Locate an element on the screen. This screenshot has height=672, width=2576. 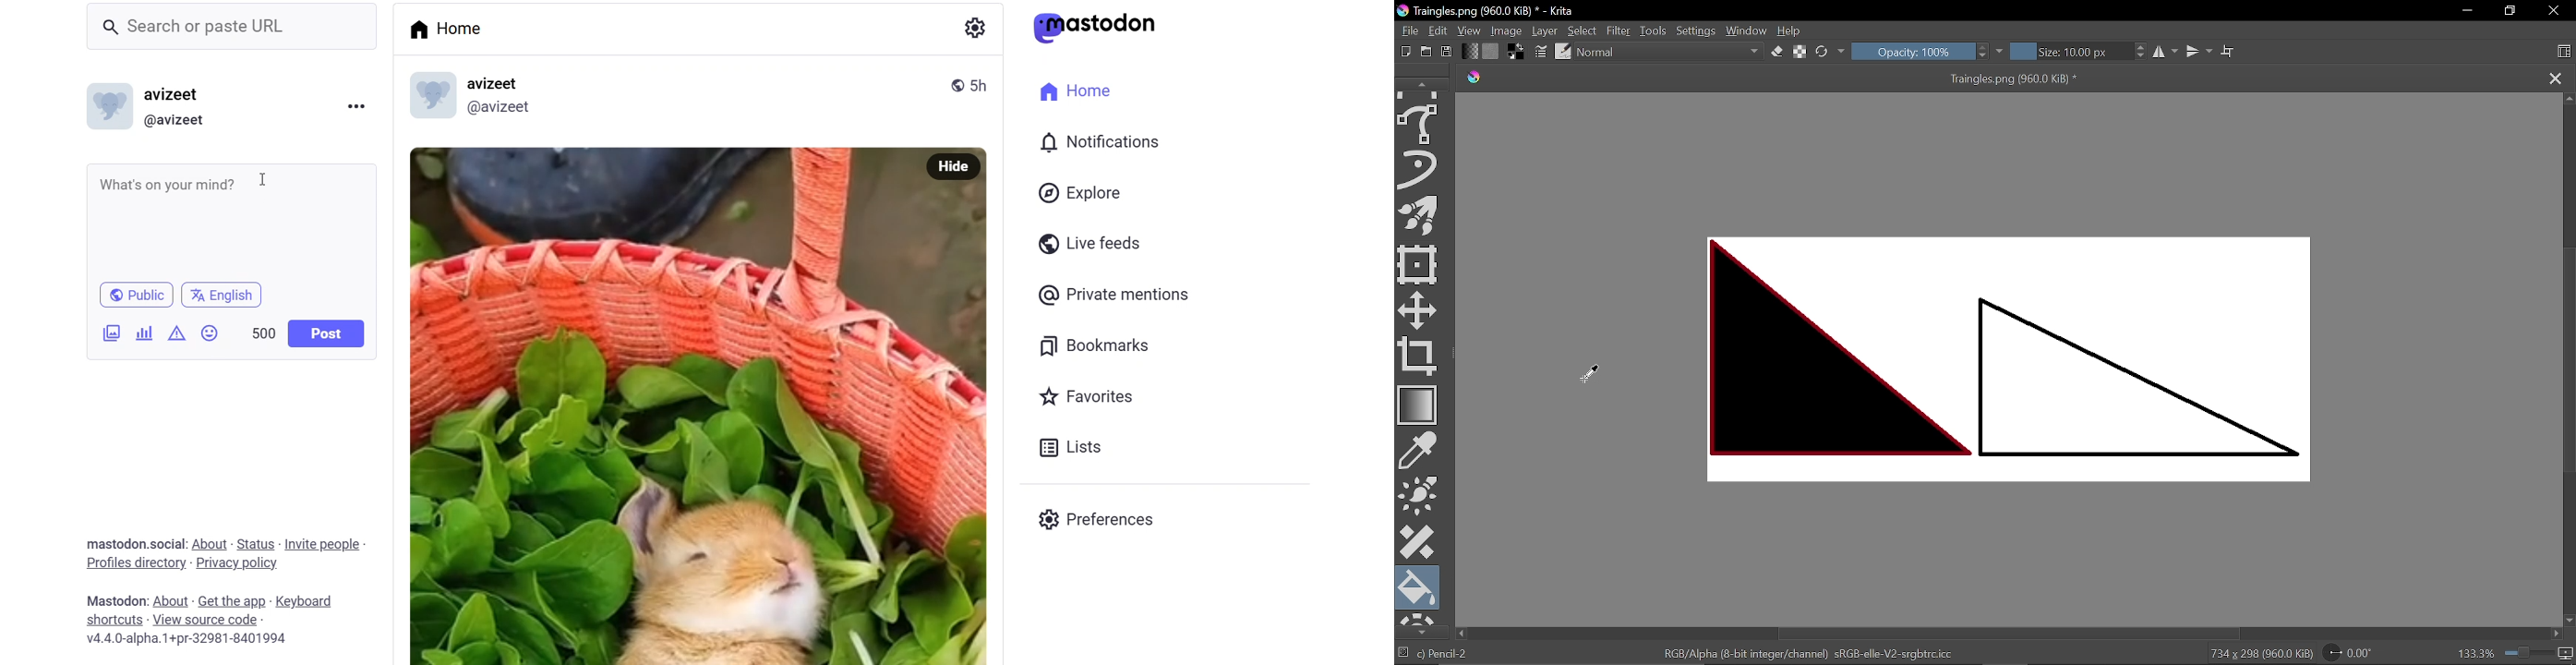
home is located at coordinates (1081, 90).